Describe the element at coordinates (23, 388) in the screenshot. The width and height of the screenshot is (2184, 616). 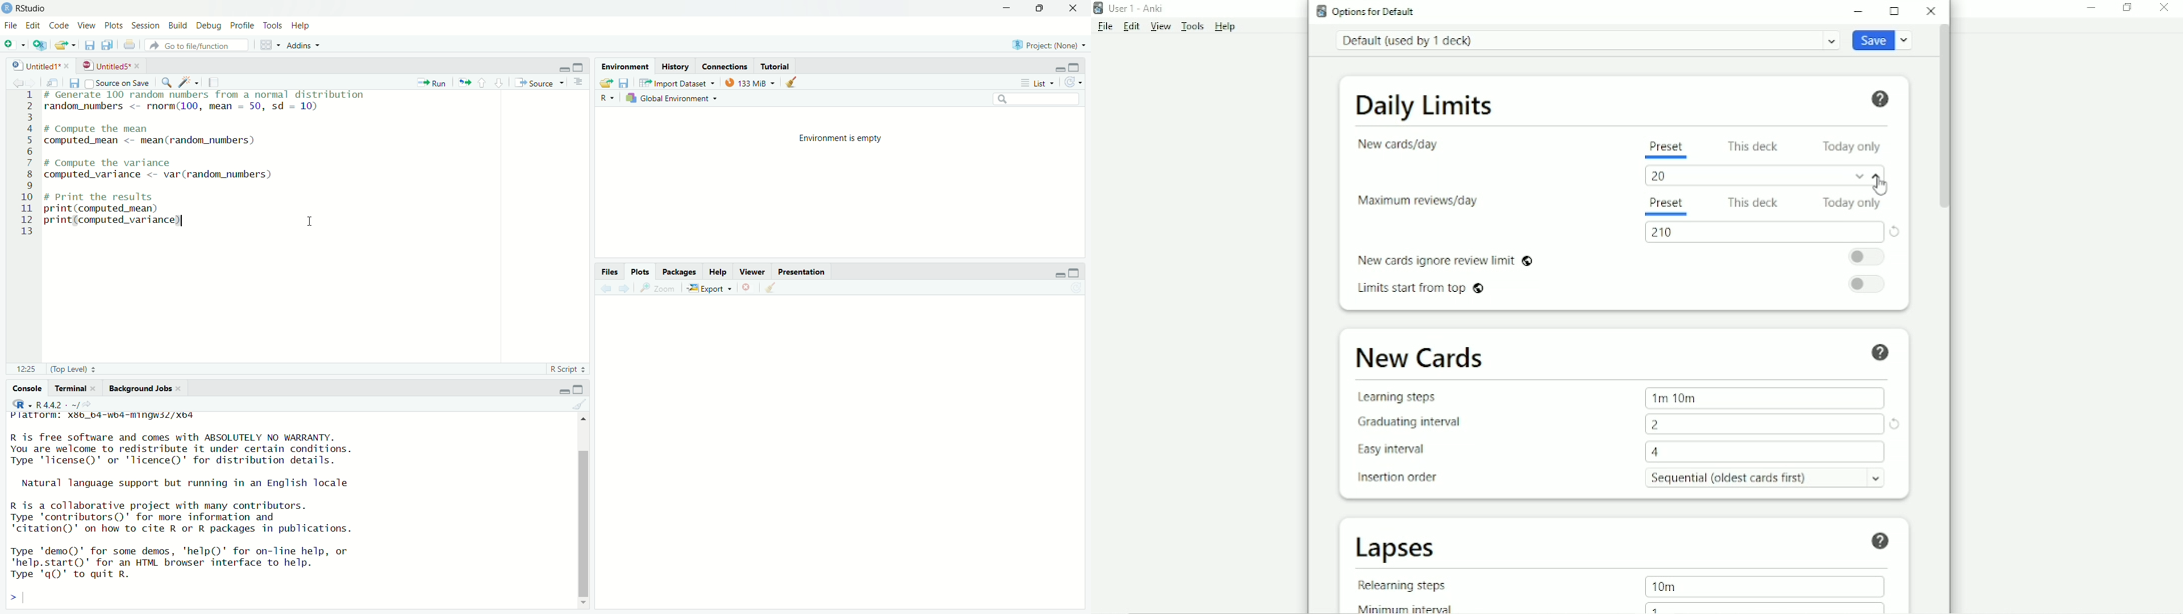
I see `console` at that location.